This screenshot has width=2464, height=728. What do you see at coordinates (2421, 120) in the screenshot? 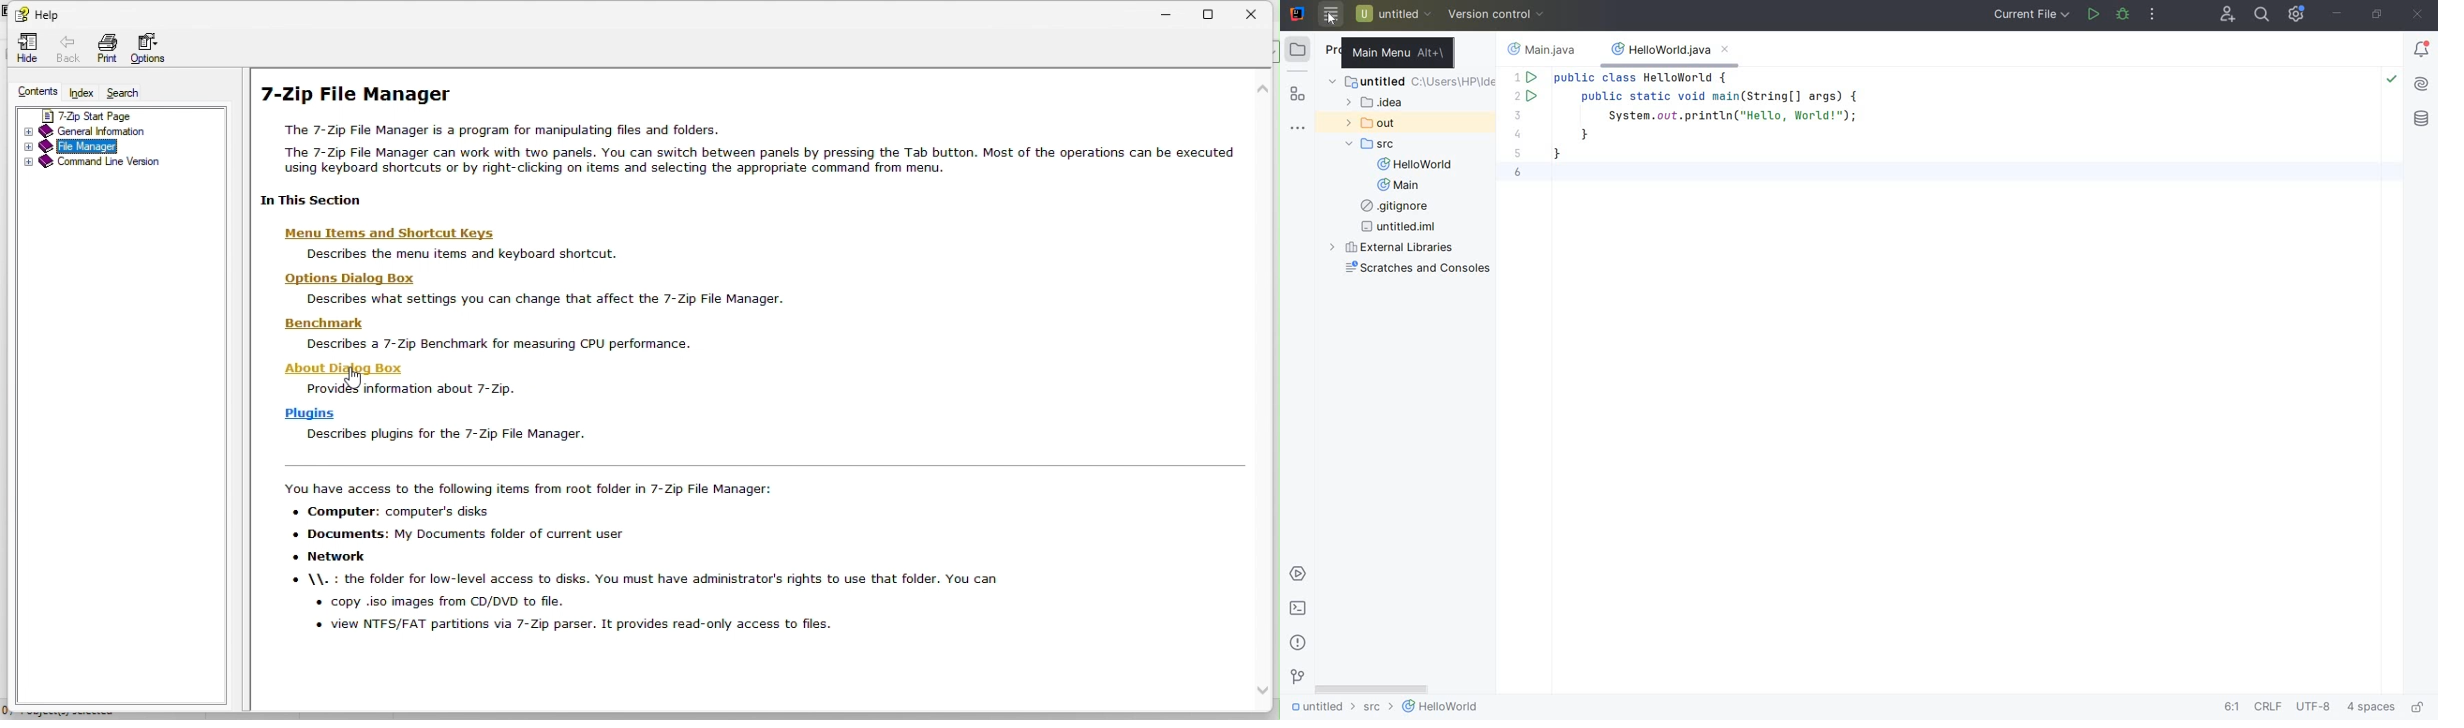
I see `database` at bounding box center [2421, 120].